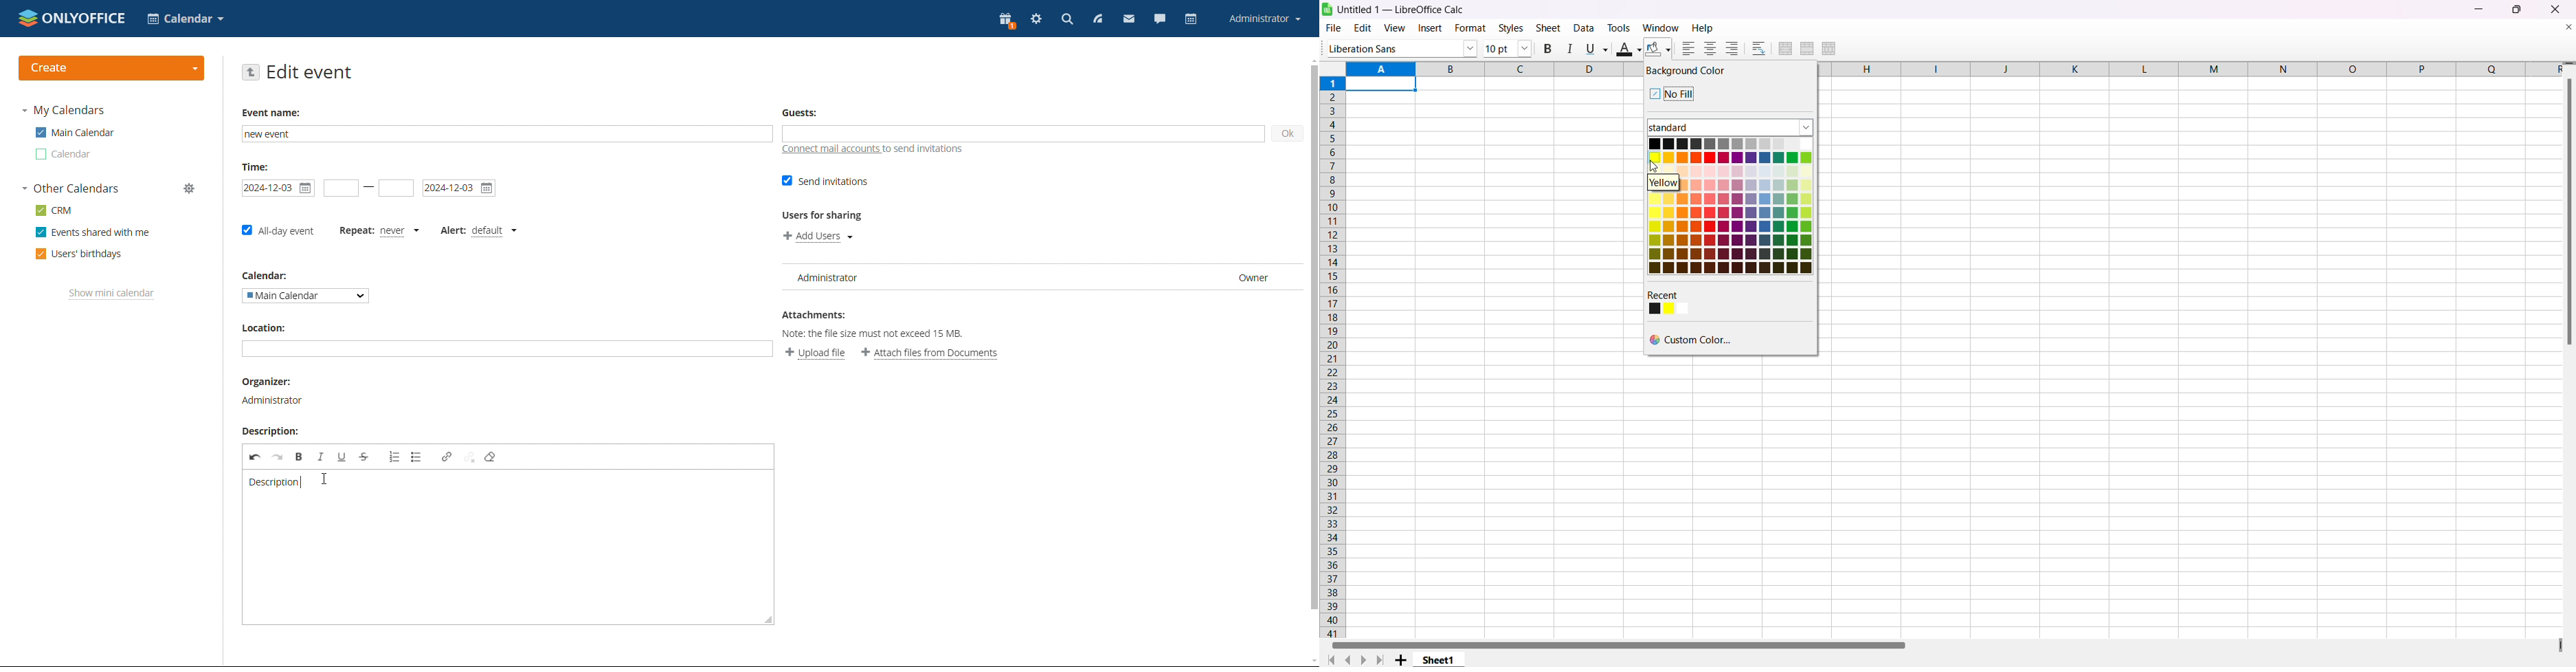 The width and height of the screenshot is (2576, 672). I want to click on organizer, so click(271, 401).